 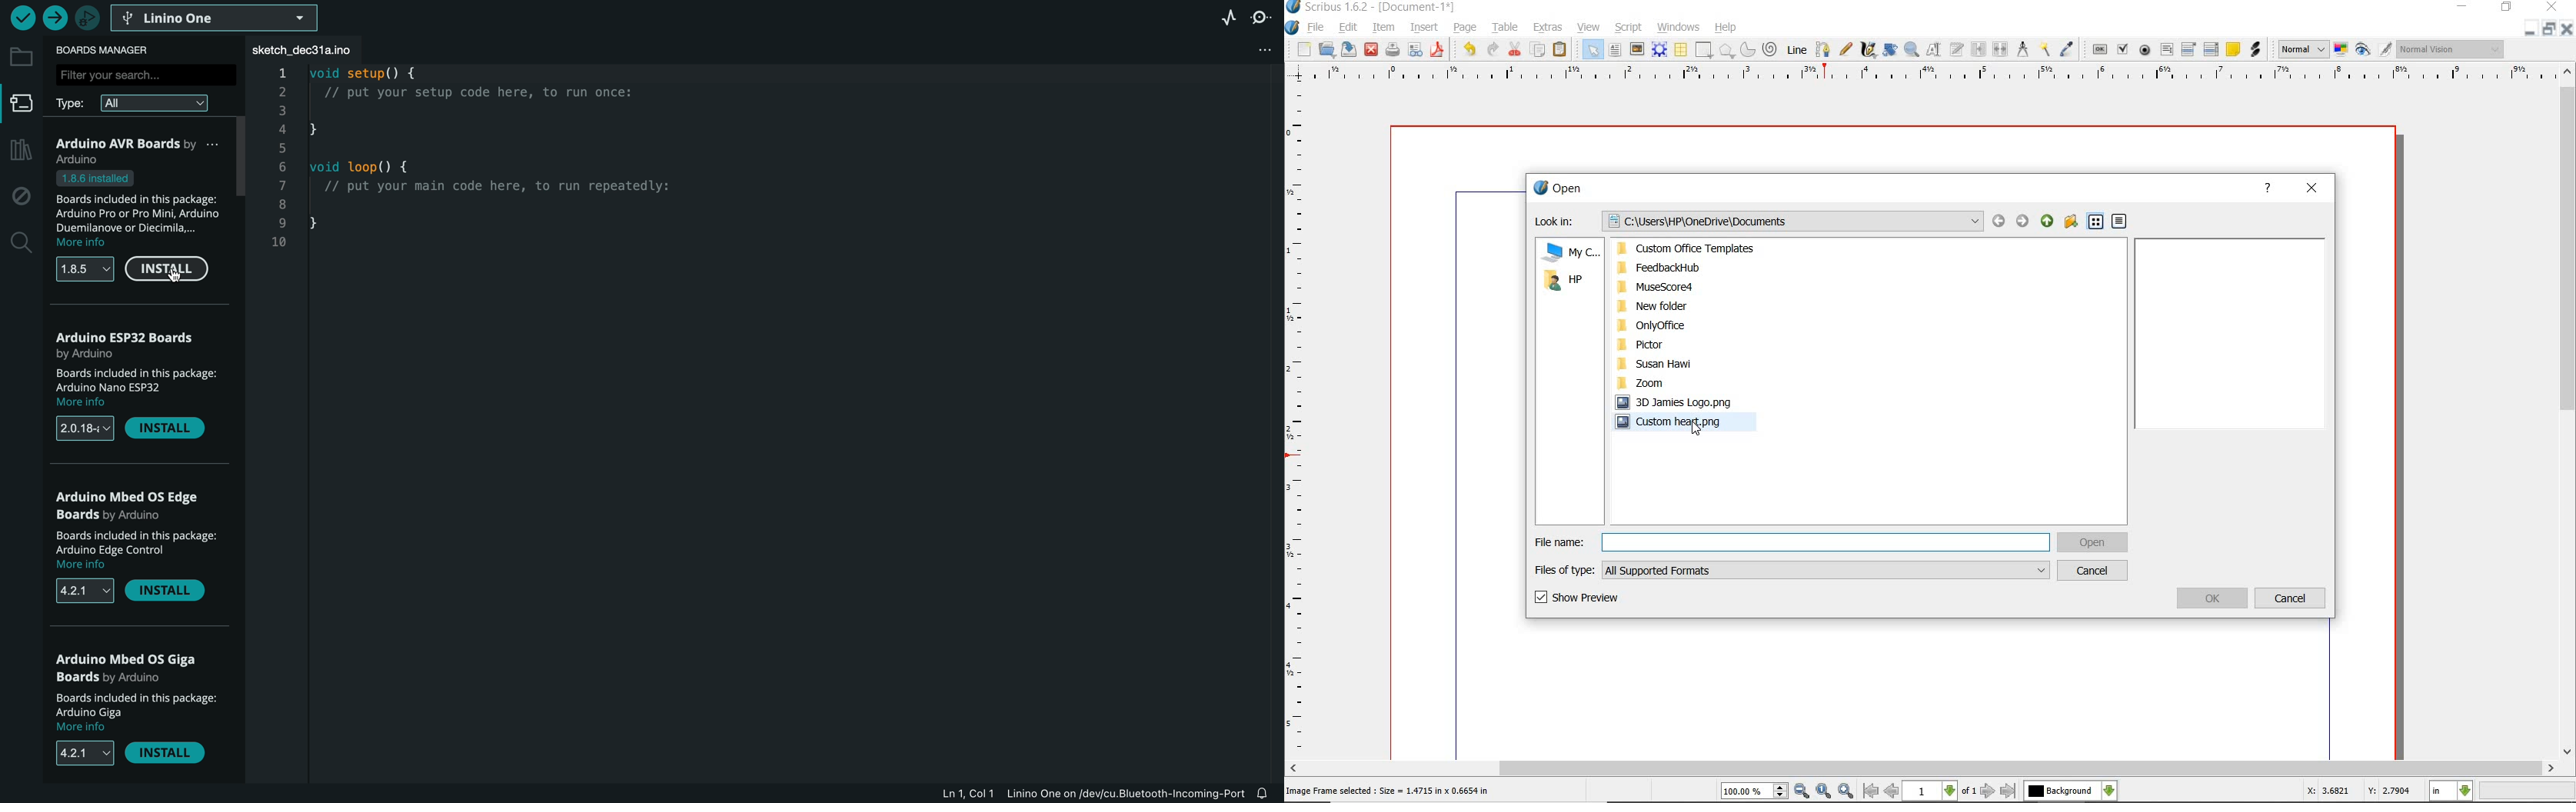 What do you see at coordinates (1637, 50) in the screenshot?
I see `image` at bounding box center [1637, 50].